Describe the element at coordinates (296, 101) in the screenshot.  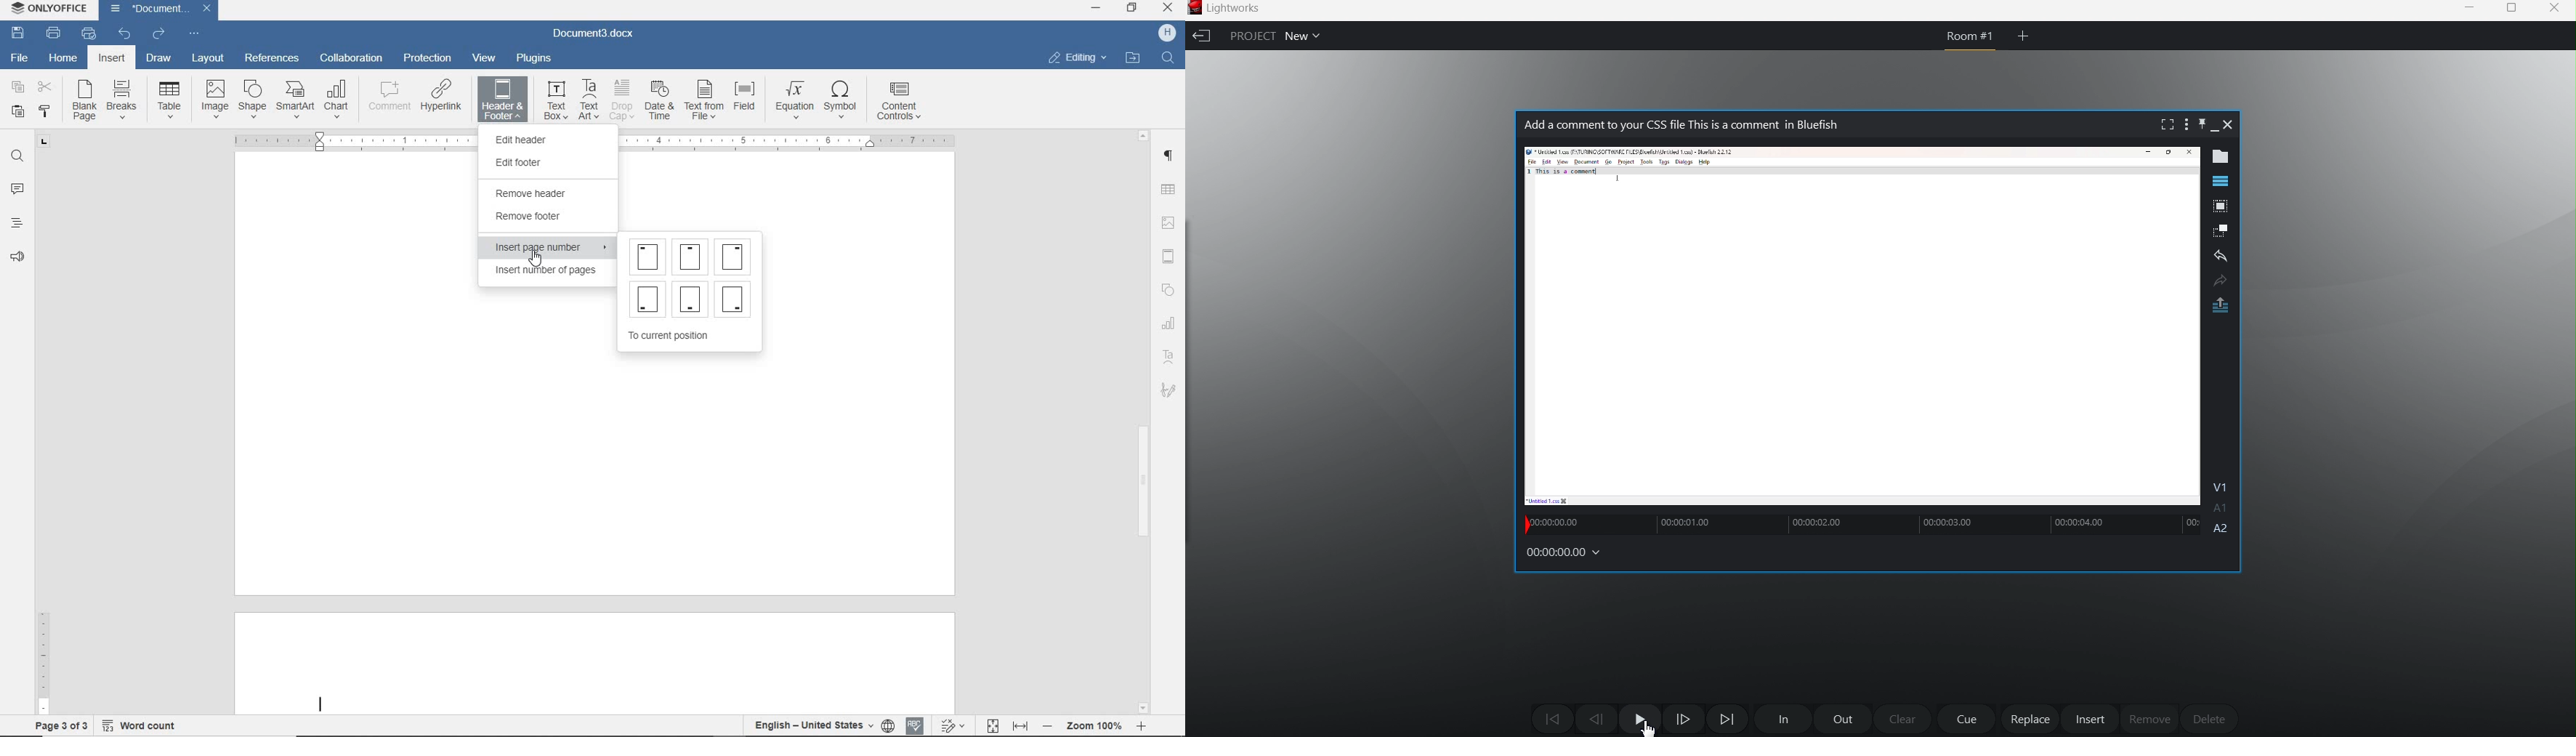
I see `SMARTART` at that location.